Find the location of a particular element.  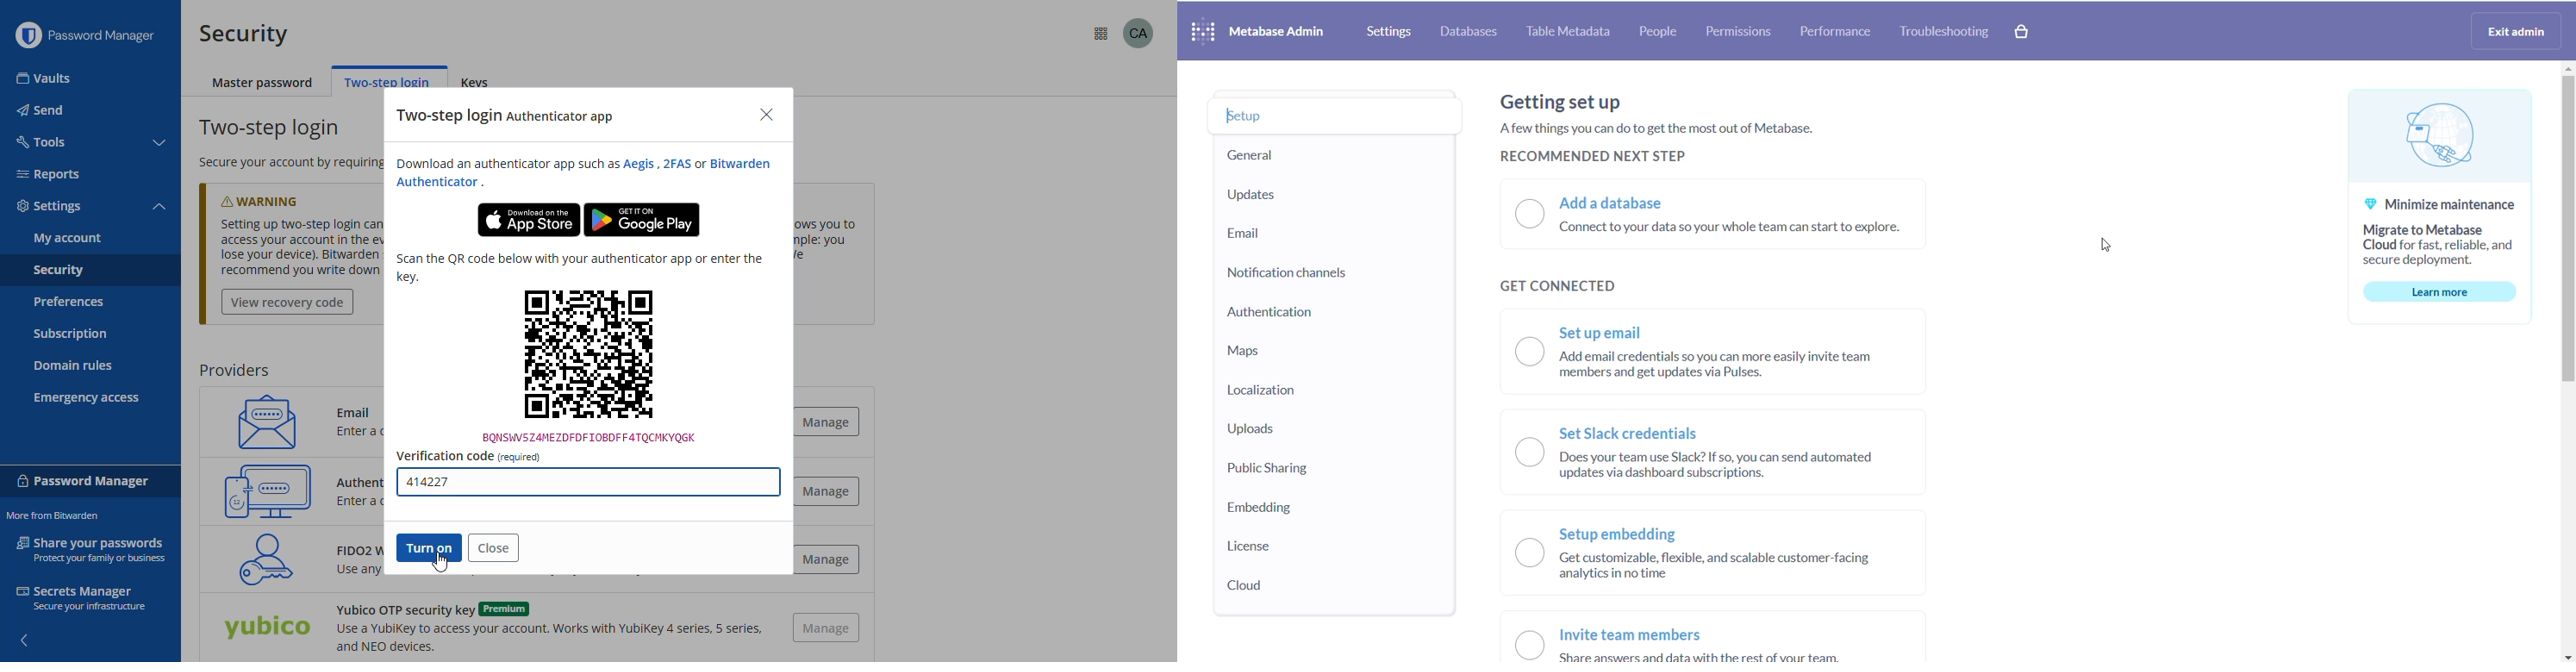

more from bitwarden is located at coordinates (52, 515).